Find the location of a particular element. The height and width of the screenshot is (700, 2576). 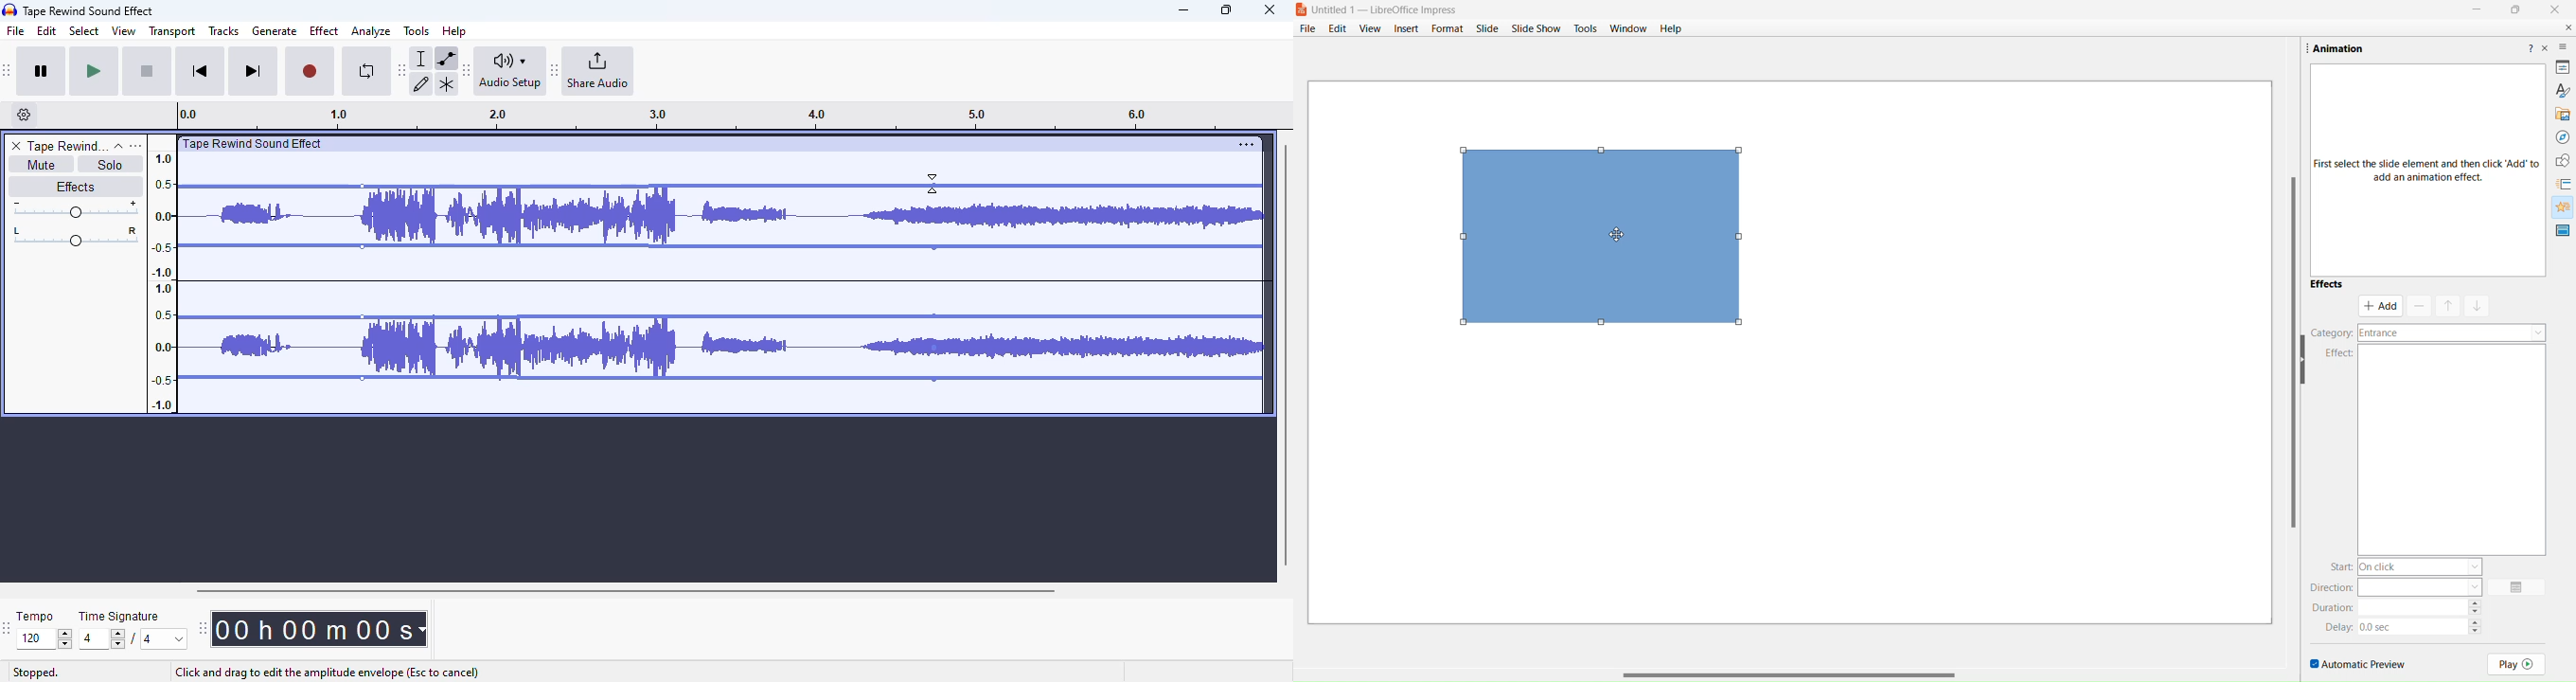

view is located at coordinates (124, 31).